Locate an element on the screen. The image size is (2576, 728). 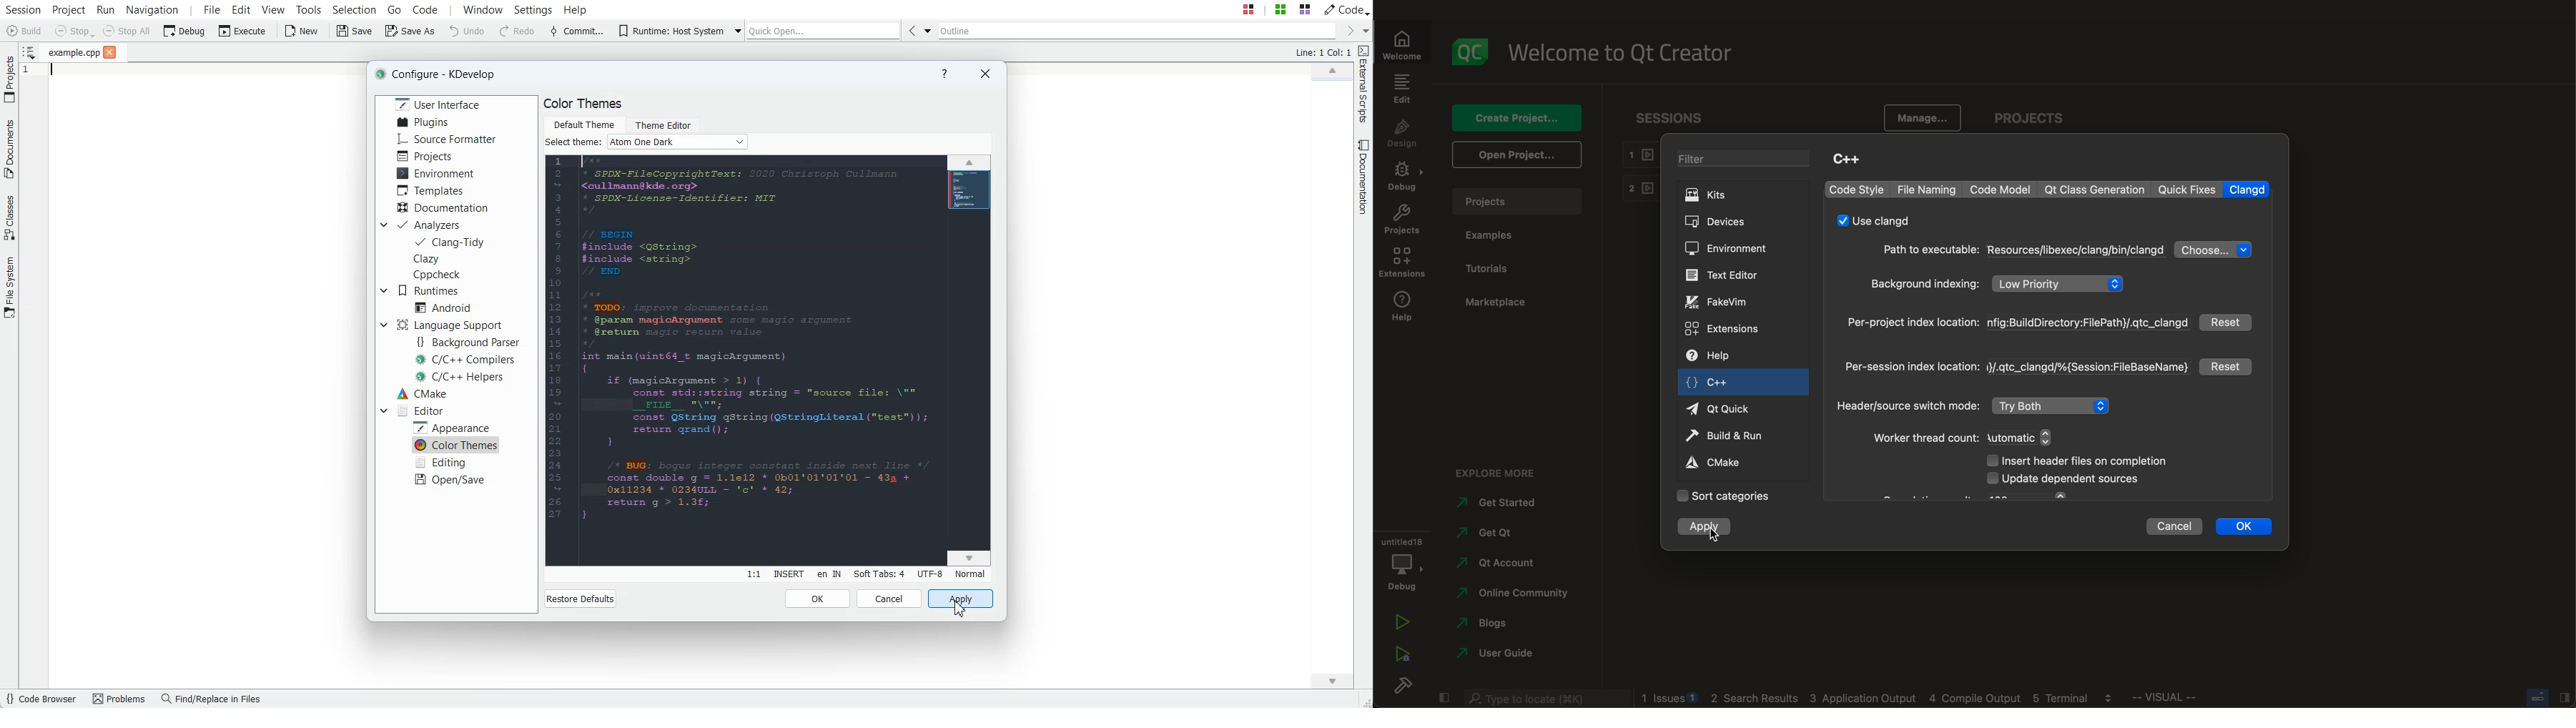
Drop down box is located at coordinates (383, 225).